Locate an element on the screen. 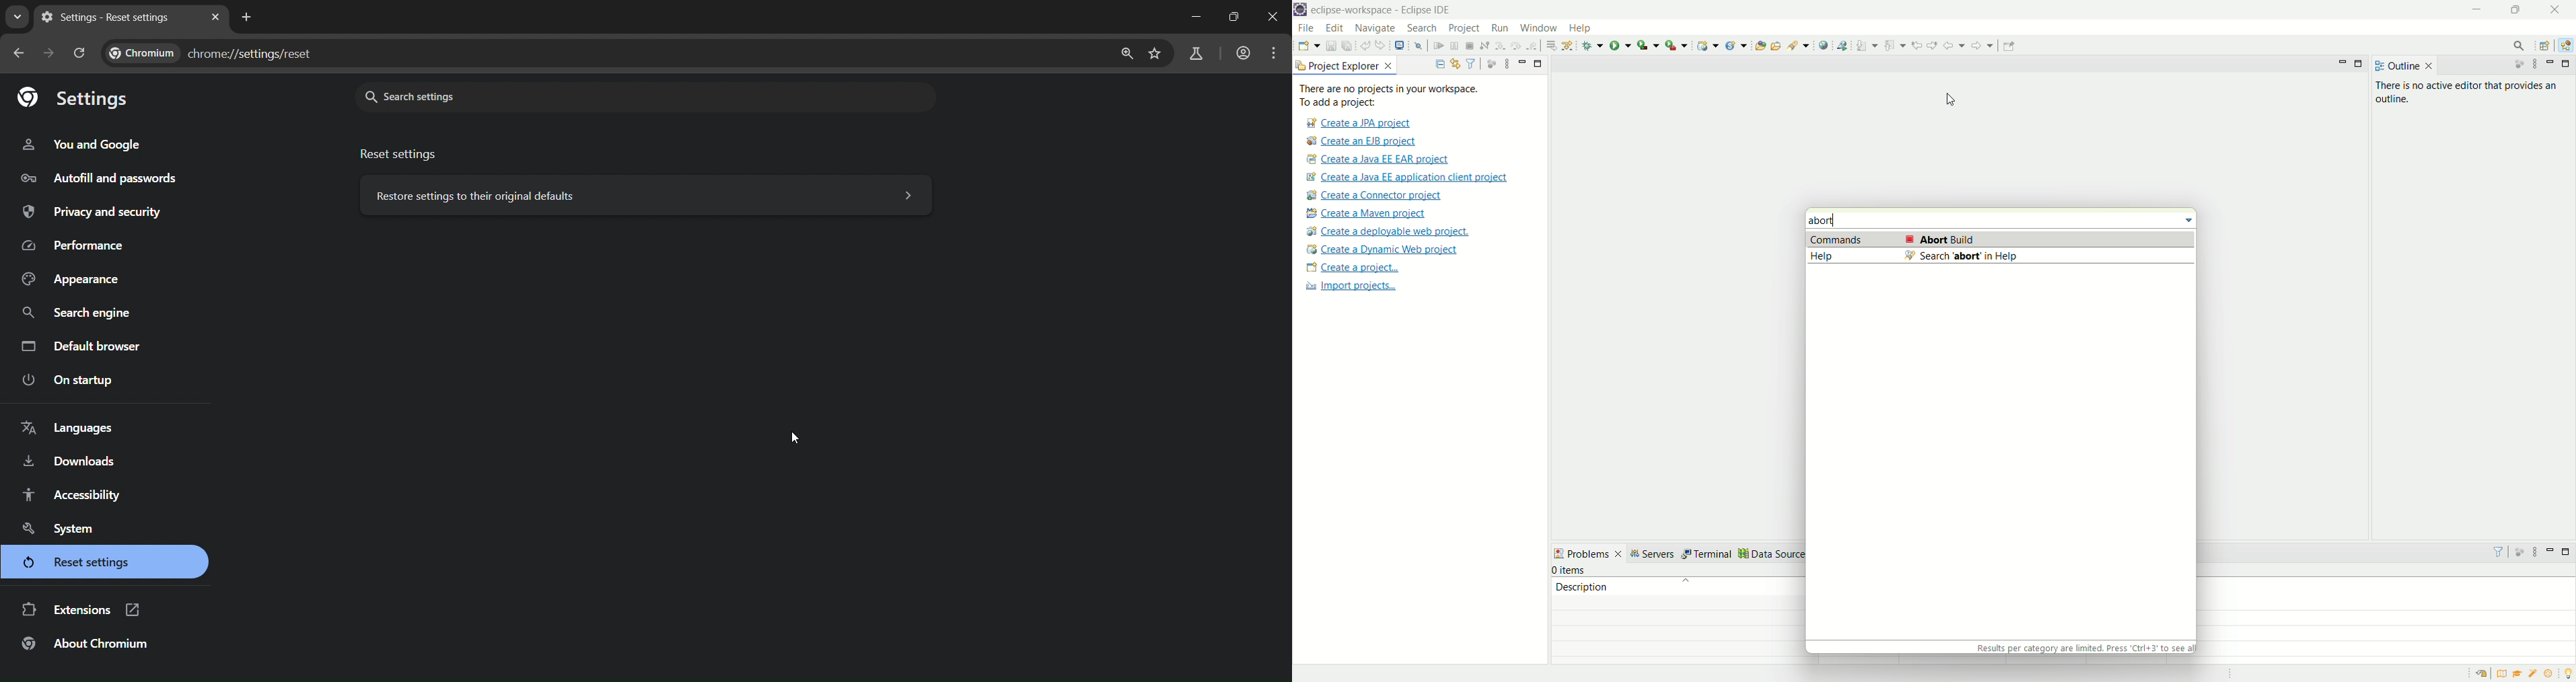 The height and width of the screenshot is (700, 2576). collapse all is located at coordinates (1439, 64).